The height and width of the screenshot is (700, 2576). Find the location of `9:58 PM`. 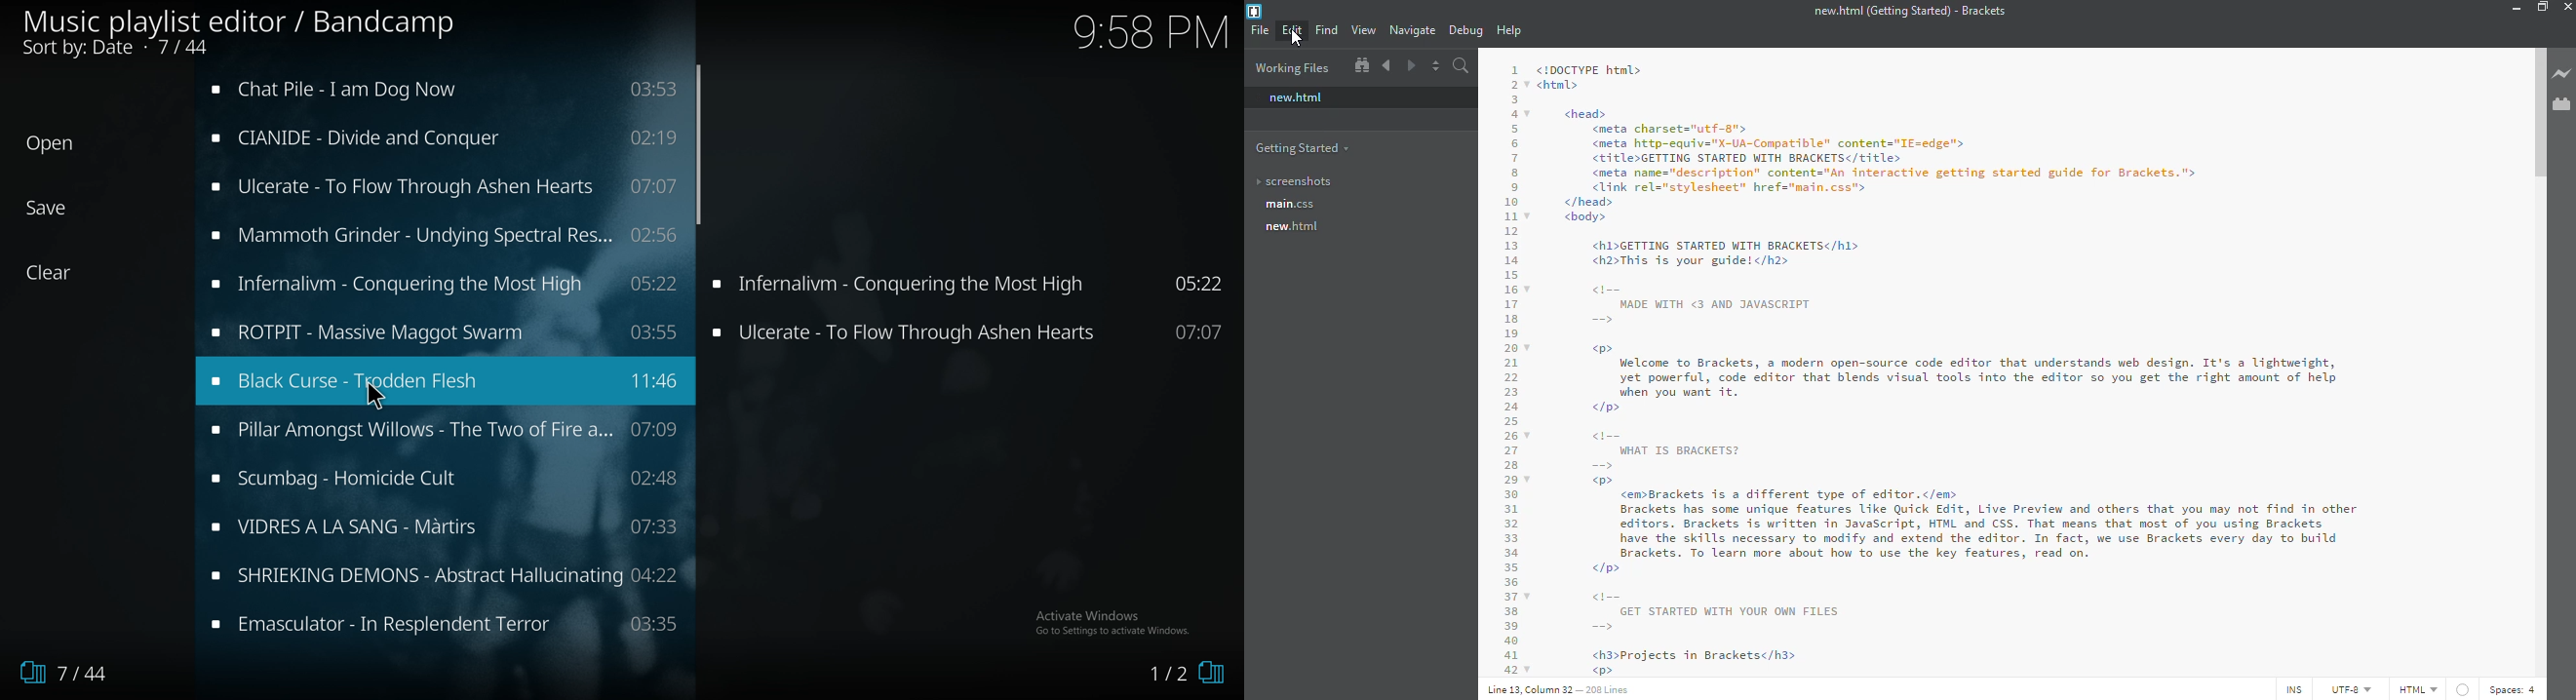

9:58 PM is located at coordinates (1146, 36).